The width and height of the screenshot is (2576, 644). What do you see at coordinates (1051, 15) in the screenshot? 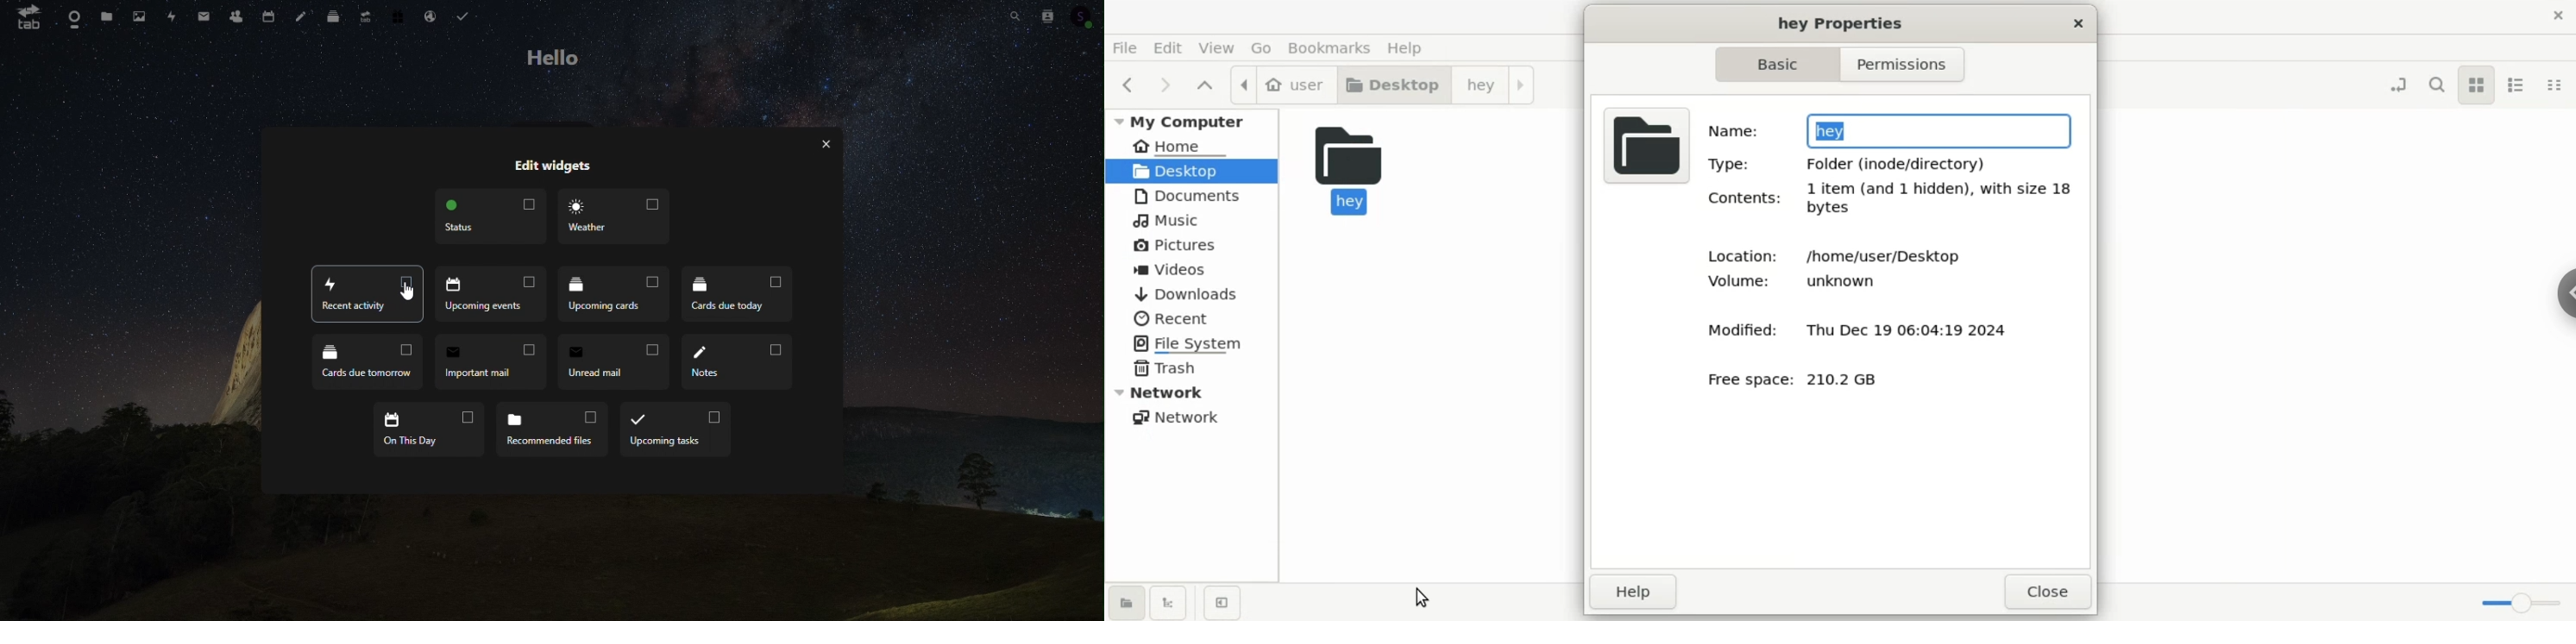
I see `Contacts` at bounding box center [1051, 15].